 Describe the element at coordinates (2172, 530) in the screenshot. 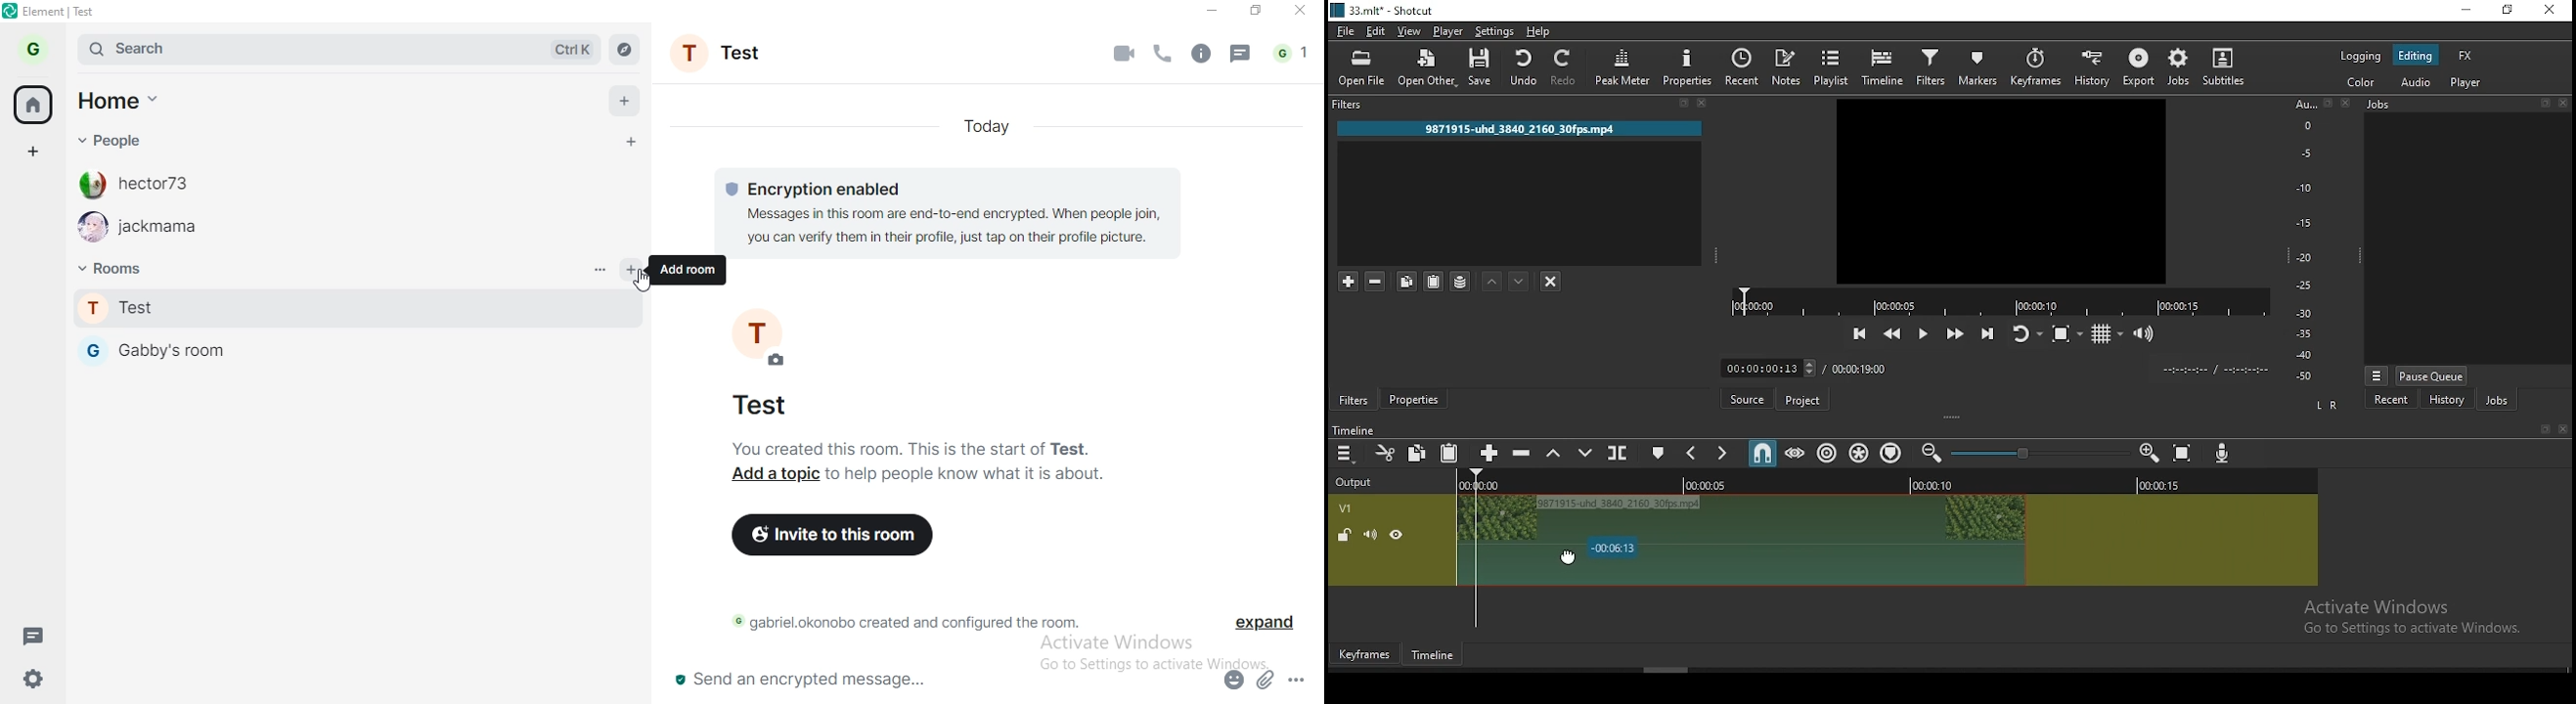

I see `video track` at that location.